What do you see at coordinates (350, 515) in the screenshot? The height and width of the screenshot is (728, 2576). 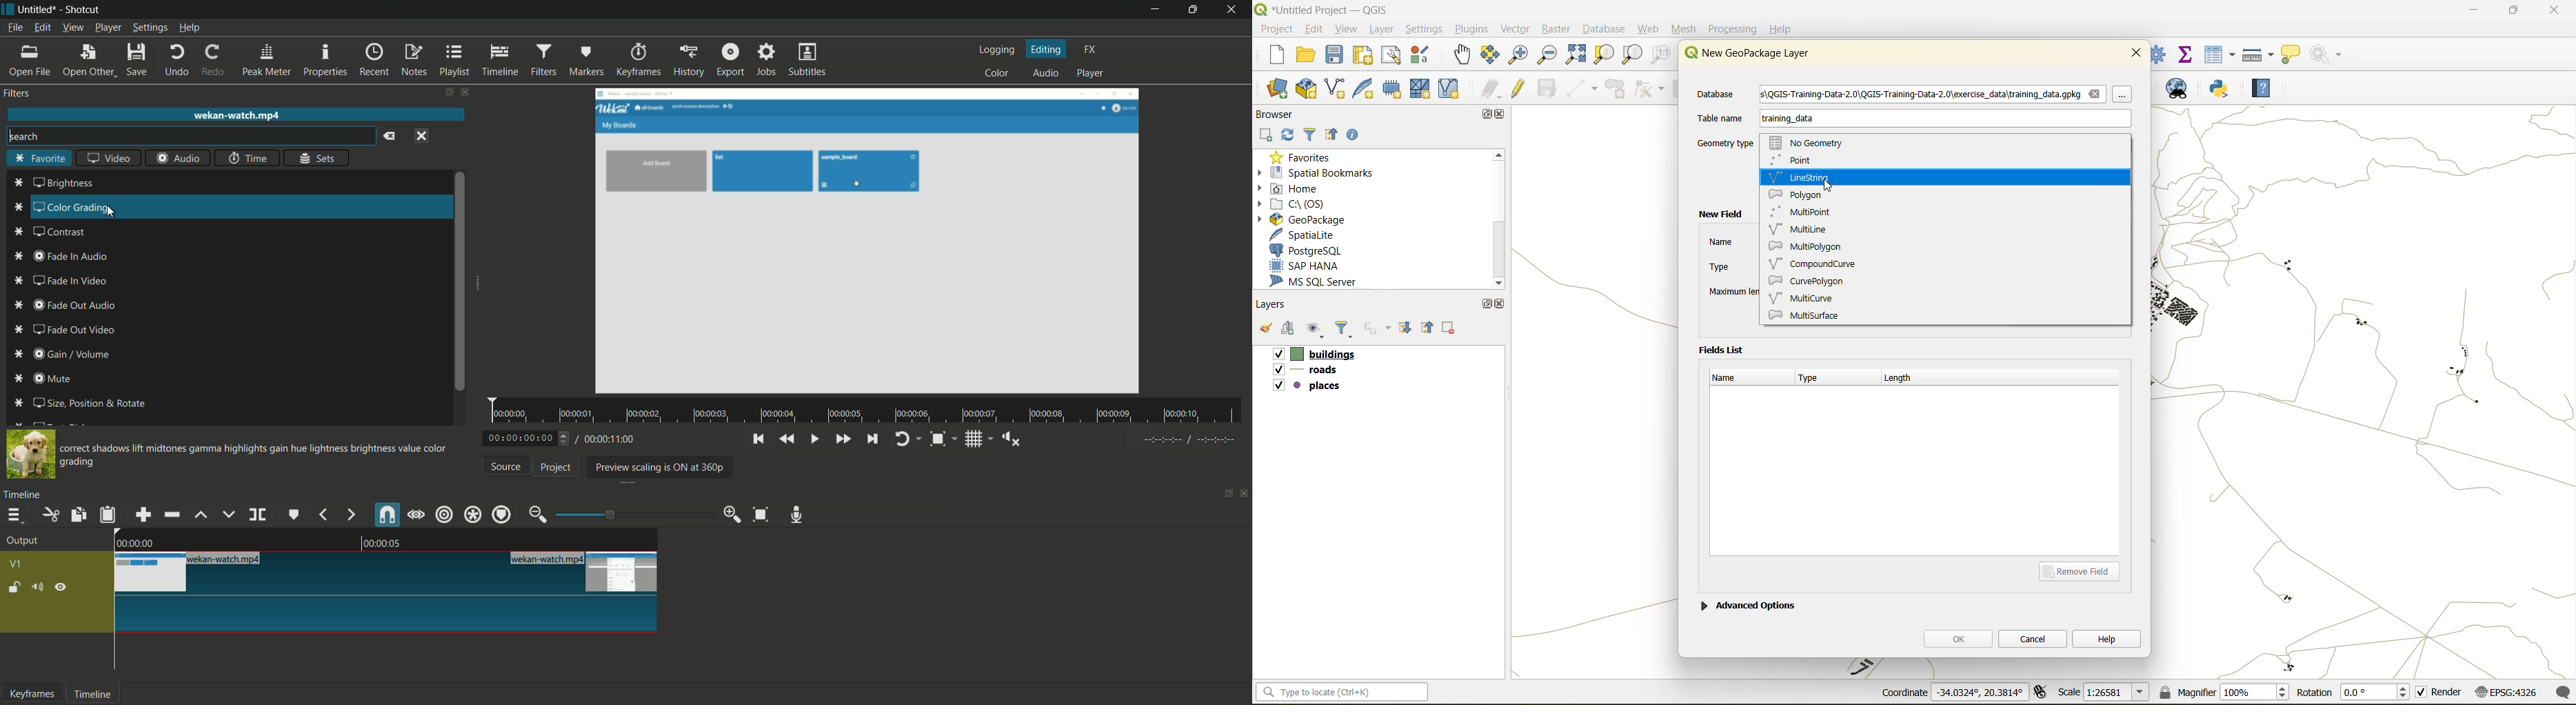 I see `next marker` at bounding box center [350, 515].